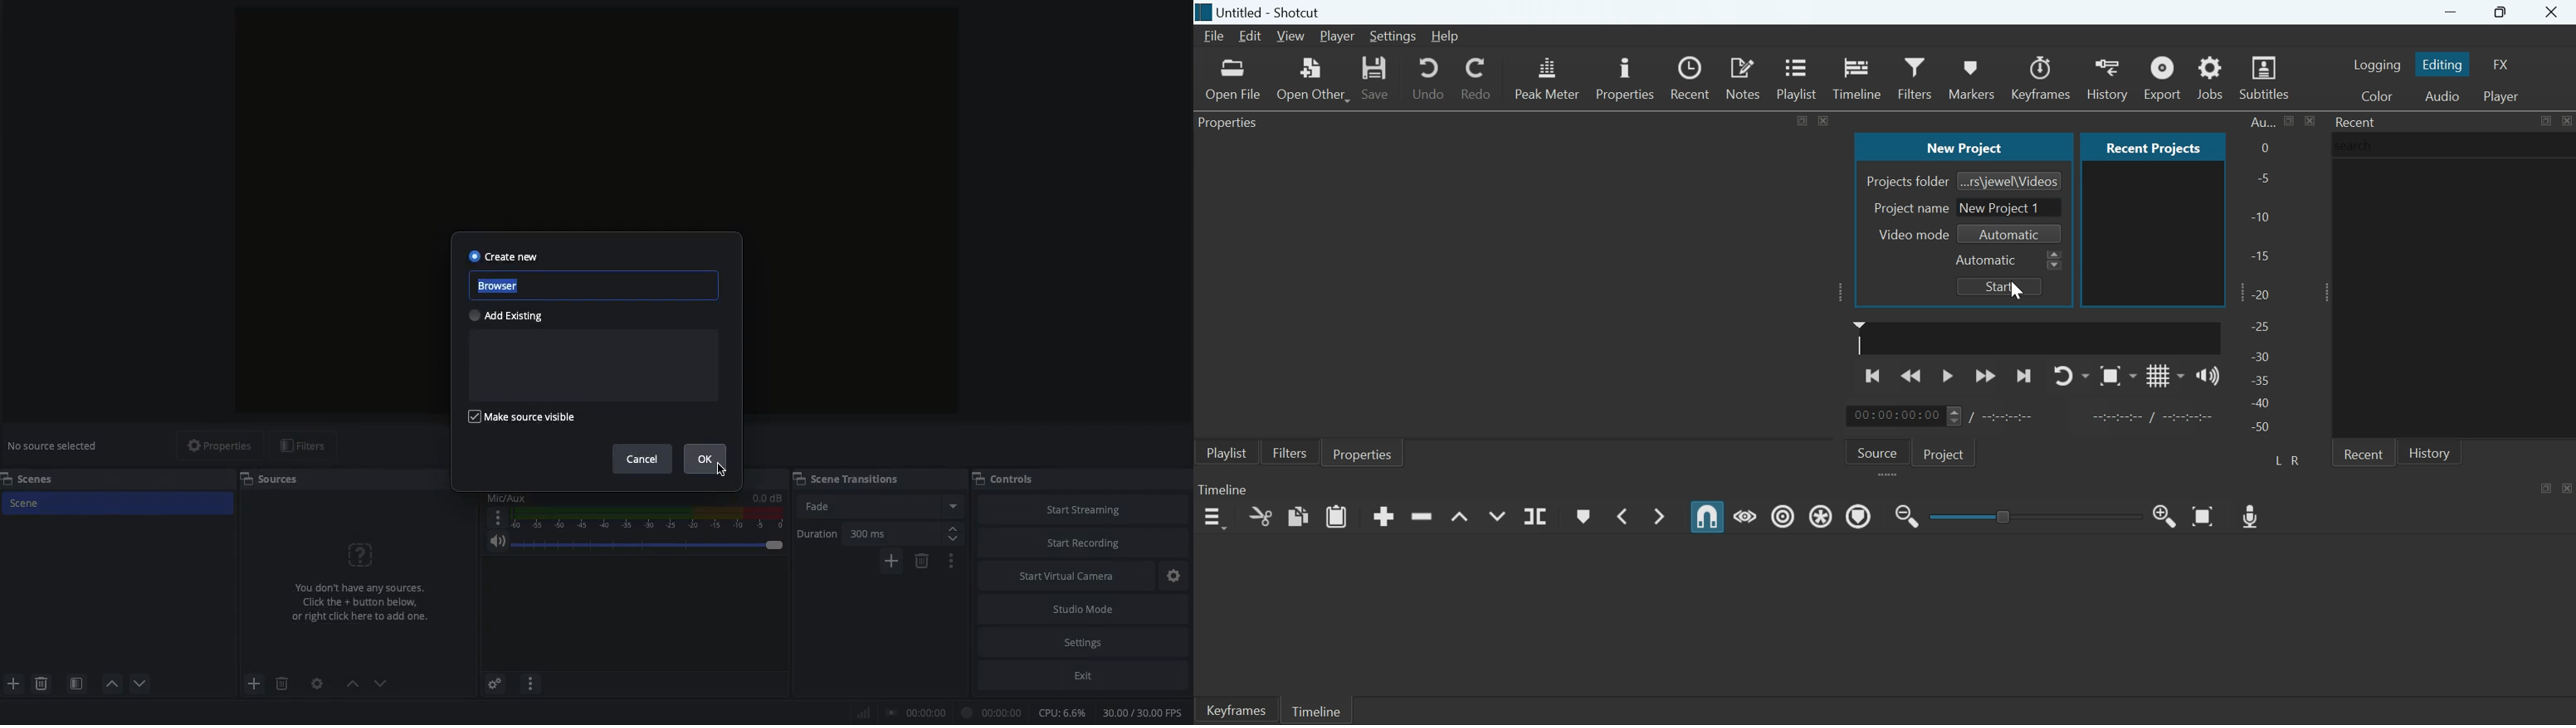  I want to click on Scene transitions, so click(847, 479).